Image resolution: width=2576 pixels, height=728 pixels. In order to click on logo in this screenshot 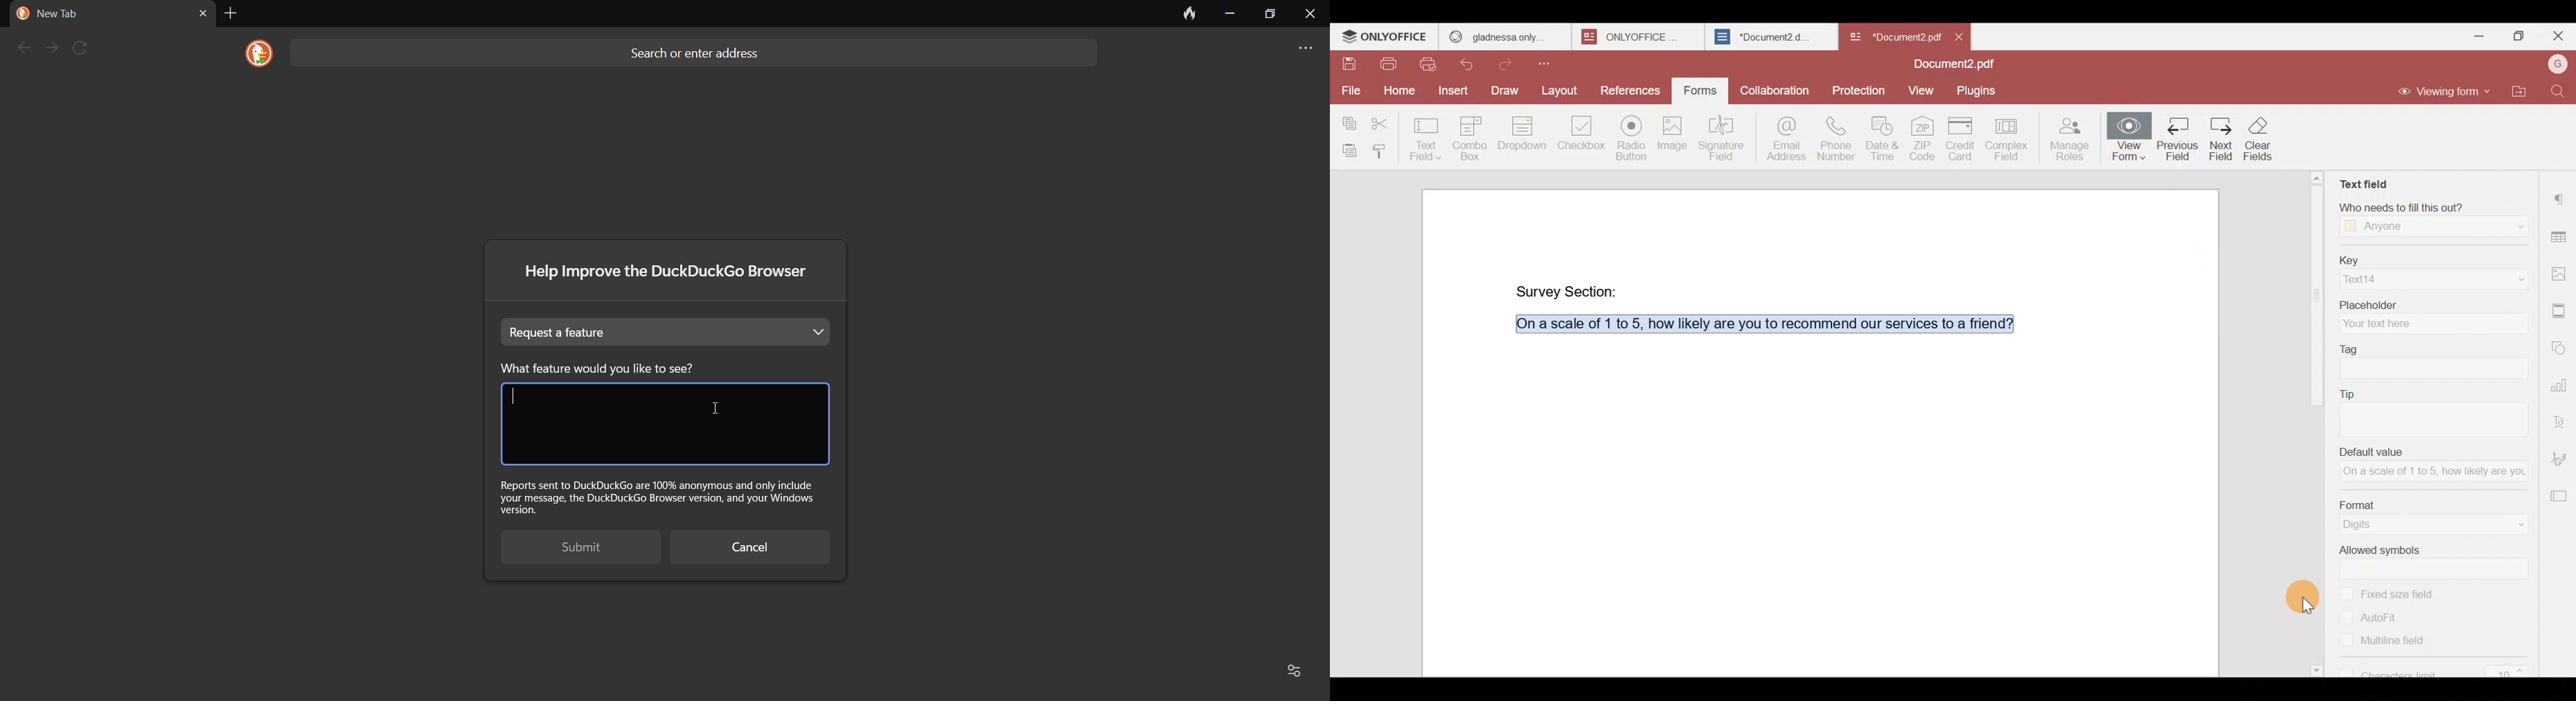, I will do `click(254, 54)`.